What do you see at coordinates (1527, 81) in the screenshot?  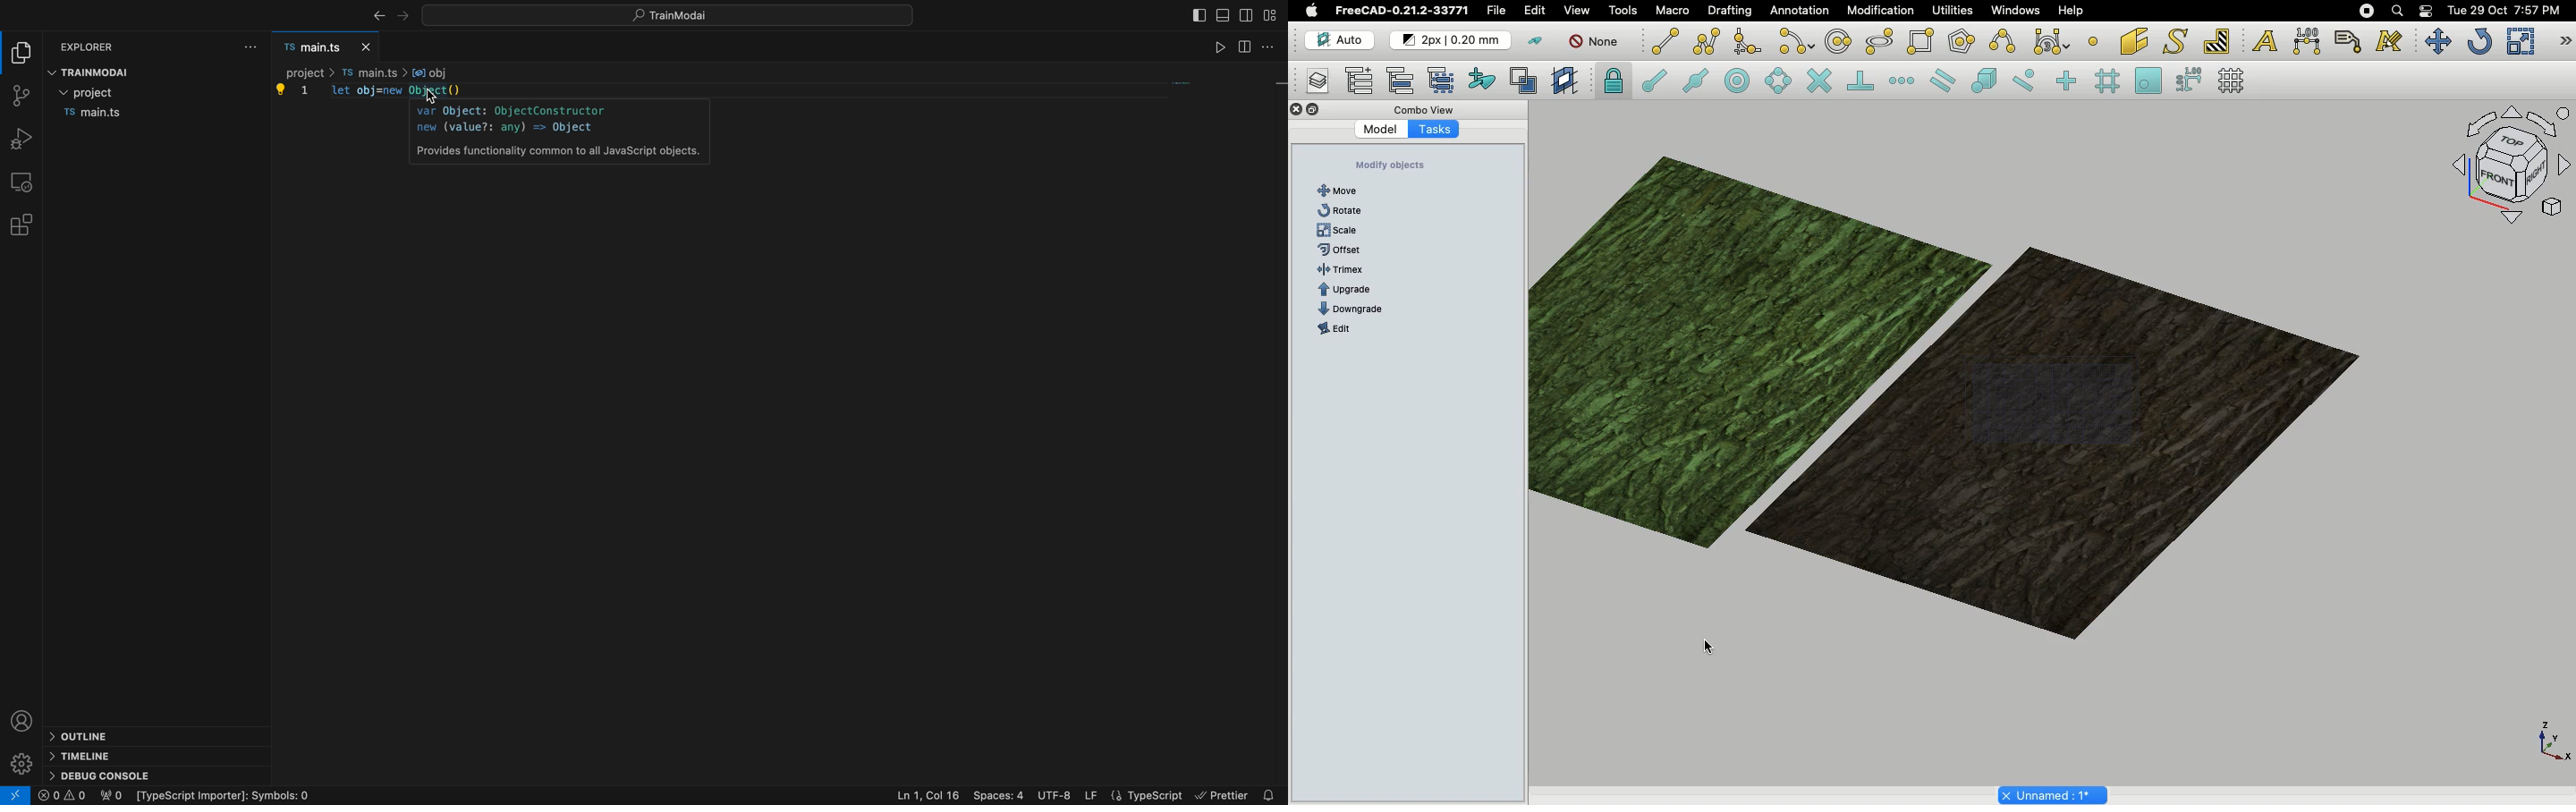 I see `Create working plane proxy` at bounding box center [1527, 81].